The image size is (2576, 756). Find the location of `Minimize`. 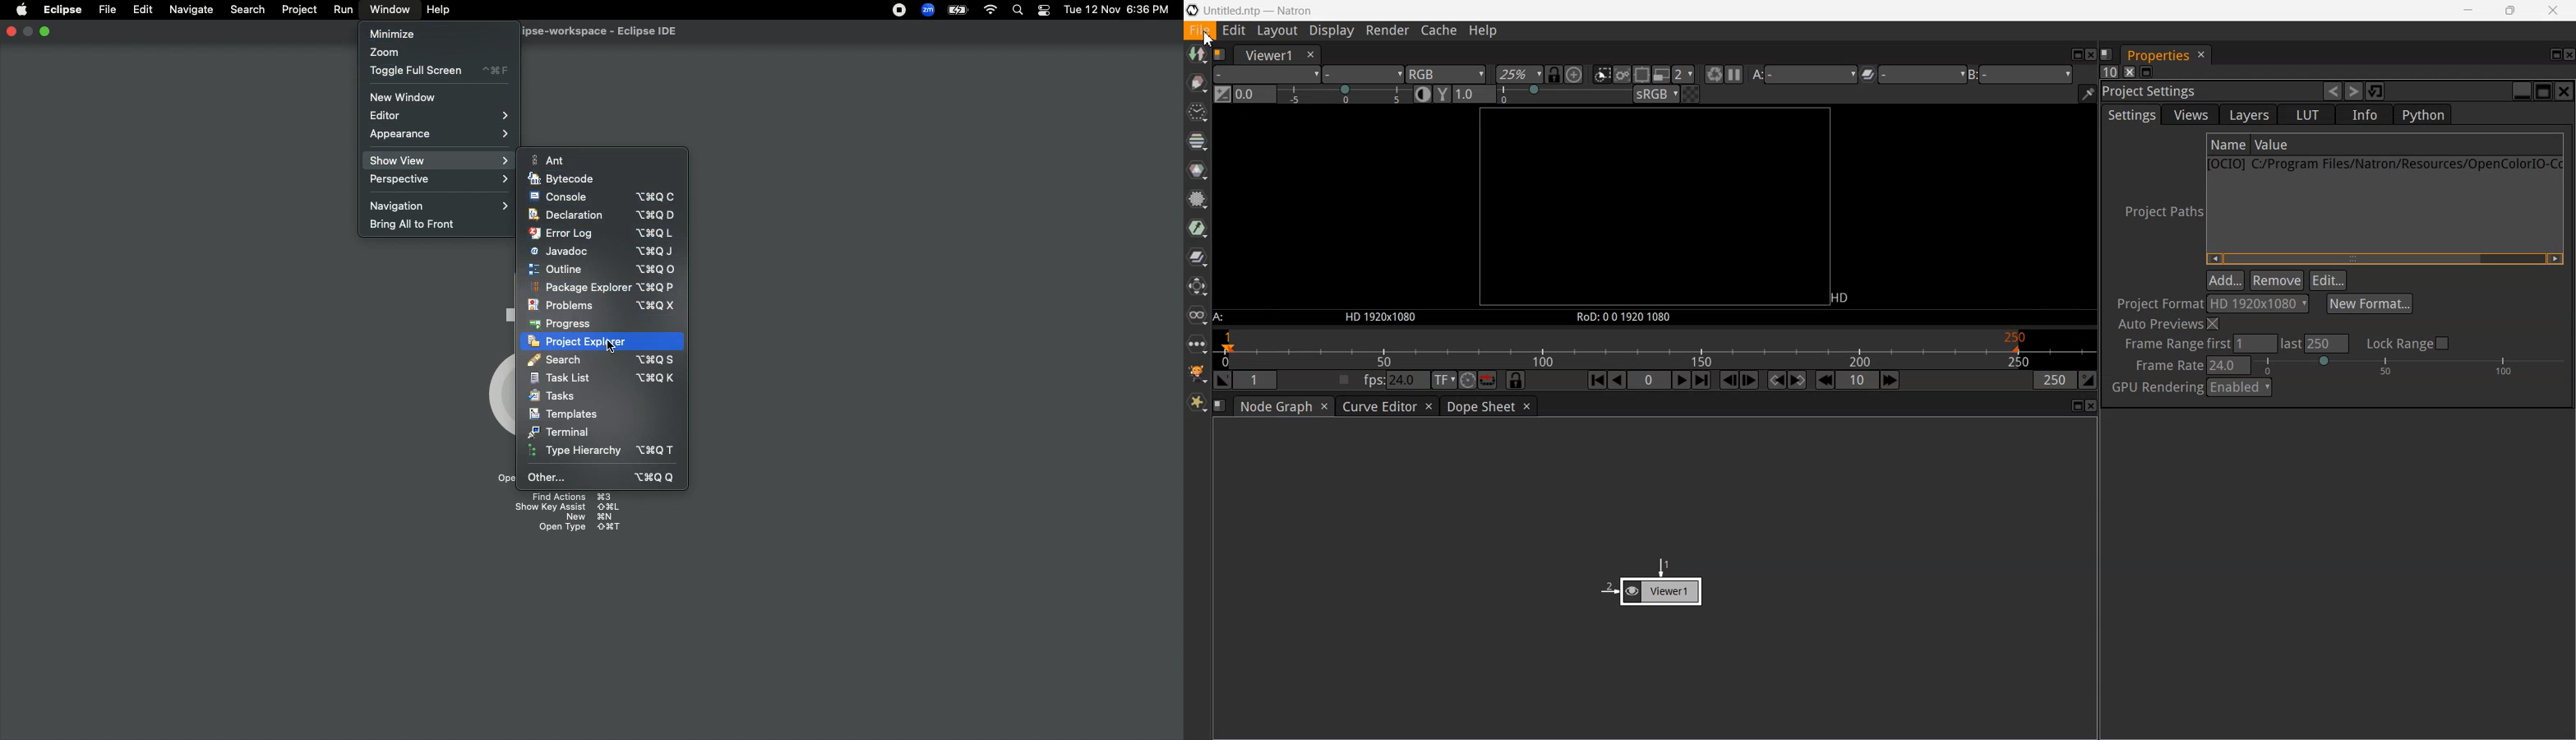

Minimize is located at coordinates (44, 30).